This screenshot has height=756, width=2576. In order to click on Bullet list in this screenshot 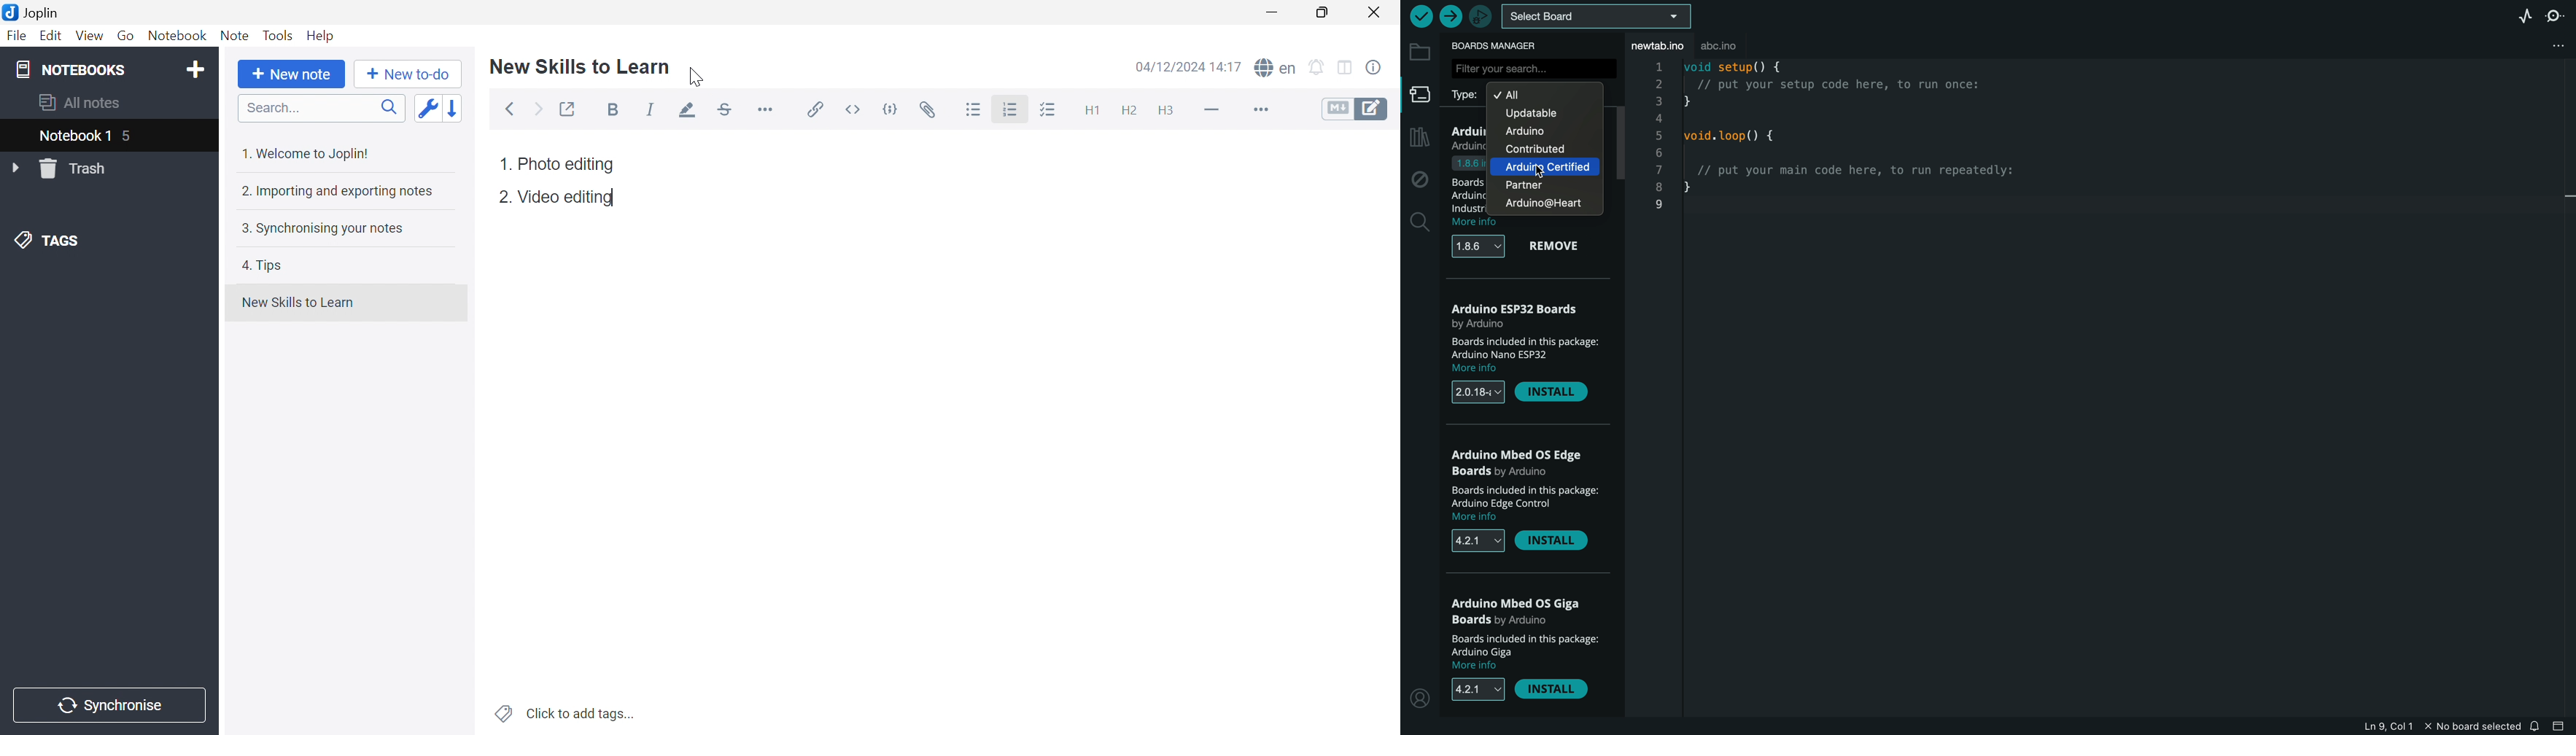, I will do `click(974, 110)`.